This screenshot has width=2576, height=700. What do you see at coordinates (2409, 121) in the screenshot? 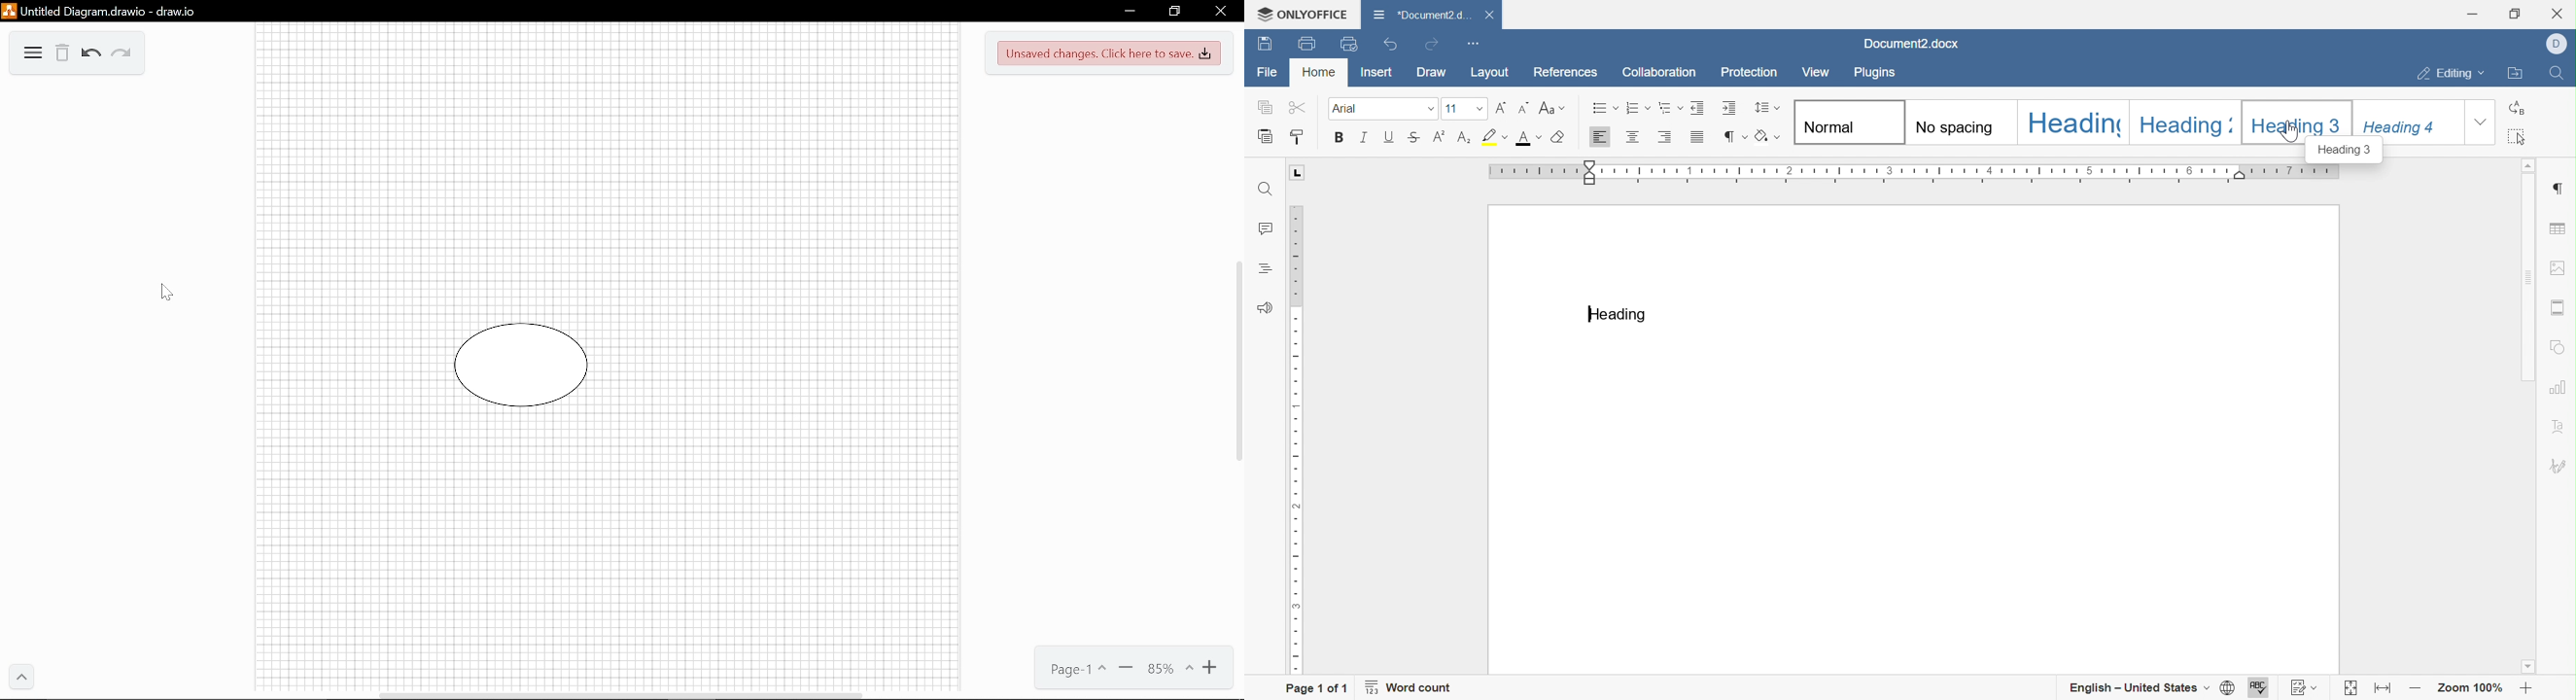
I see `Heading 4` at bounding box center [2409, 121].